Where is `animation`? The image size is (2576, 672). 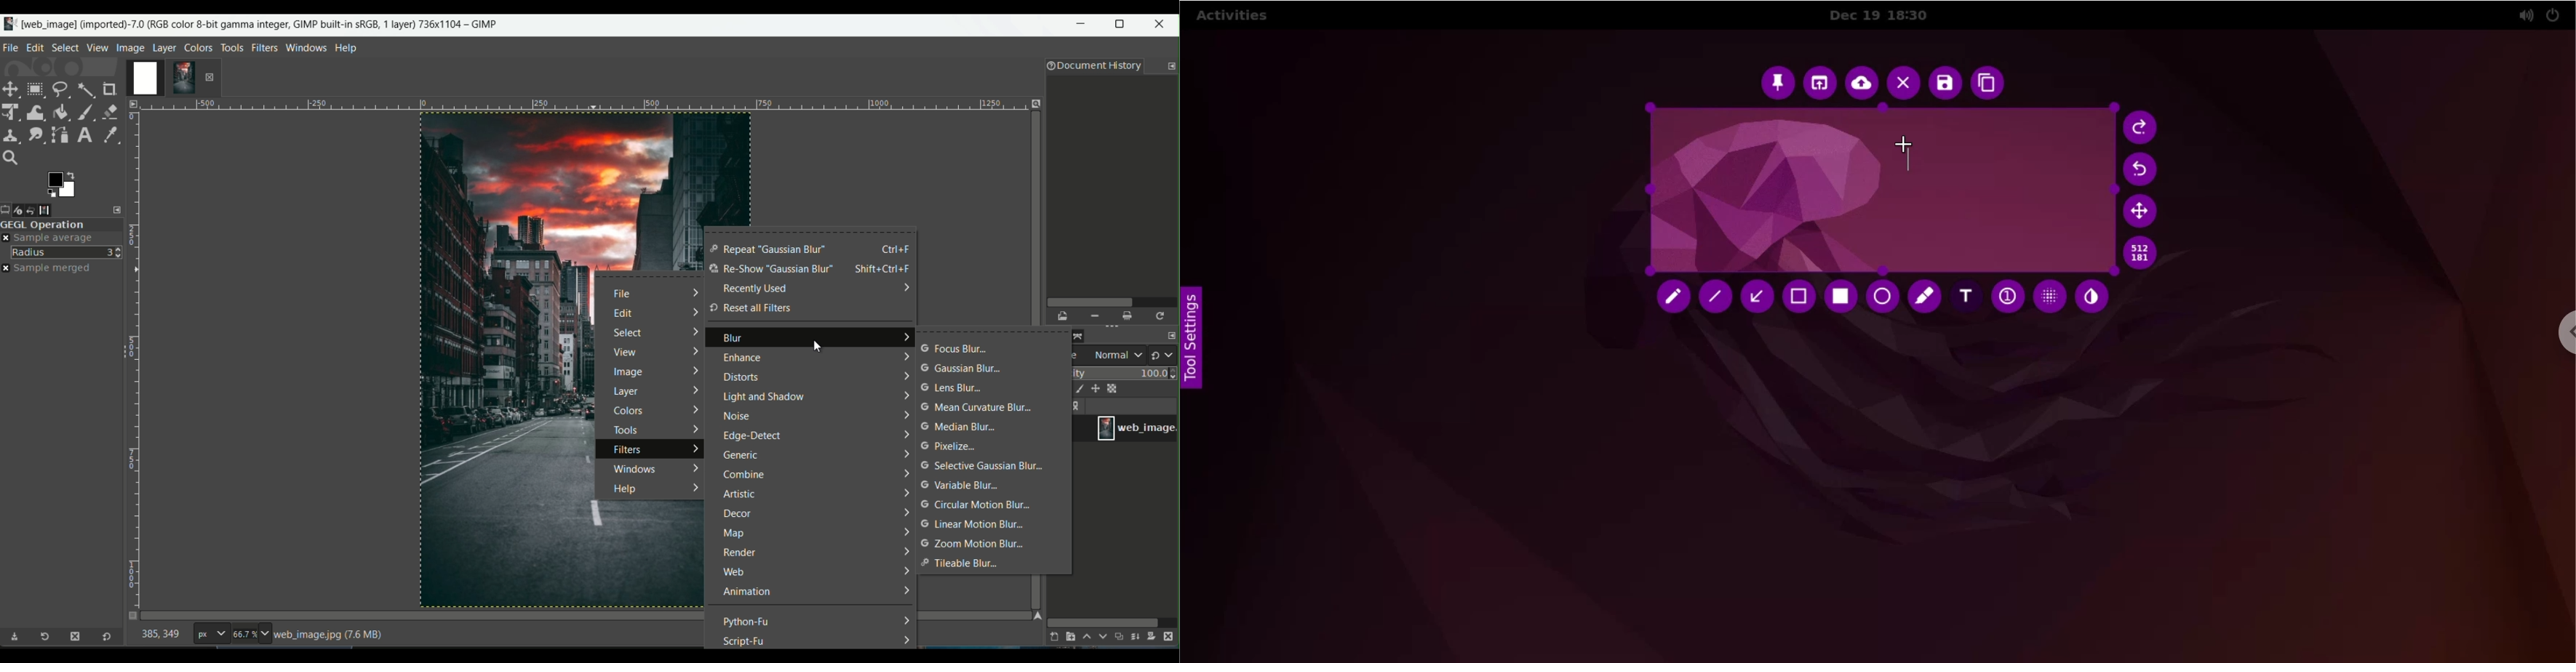
animation is located at coordinates (747, 592).